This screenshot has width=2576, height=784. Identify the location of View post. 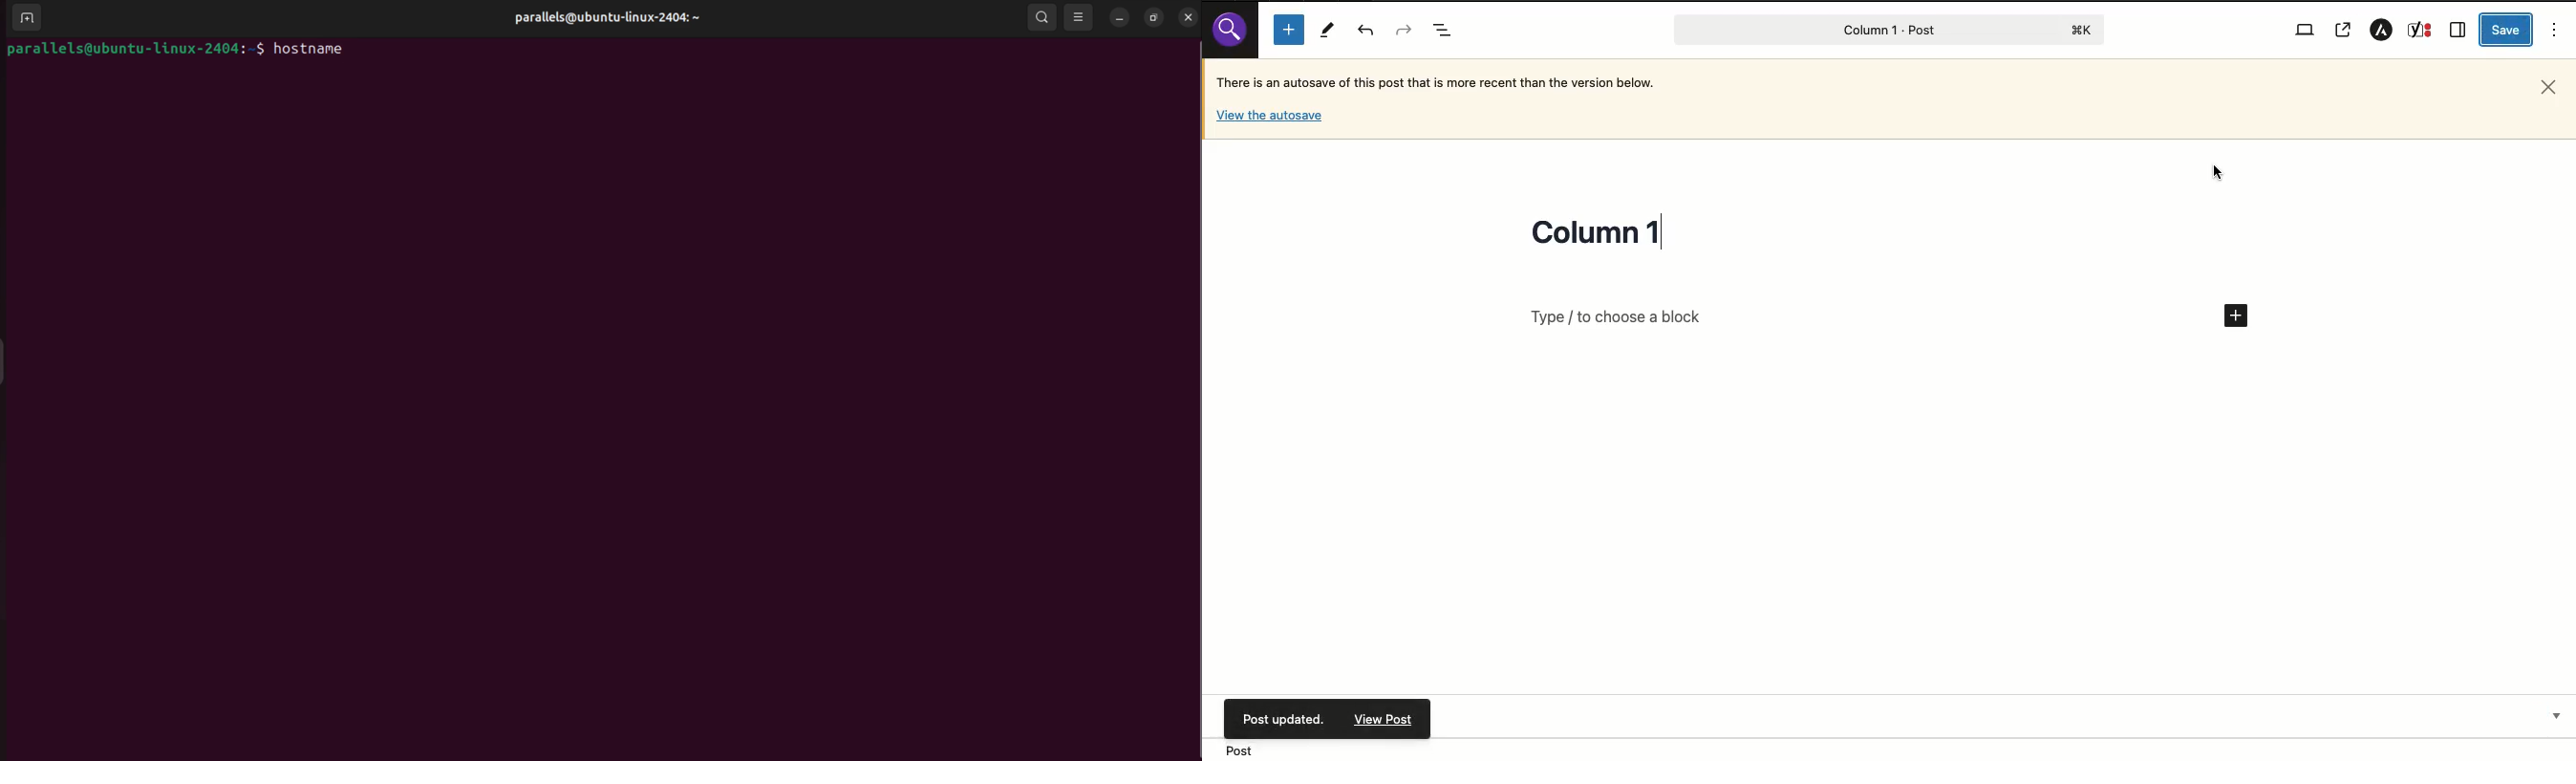
(2344, 32).